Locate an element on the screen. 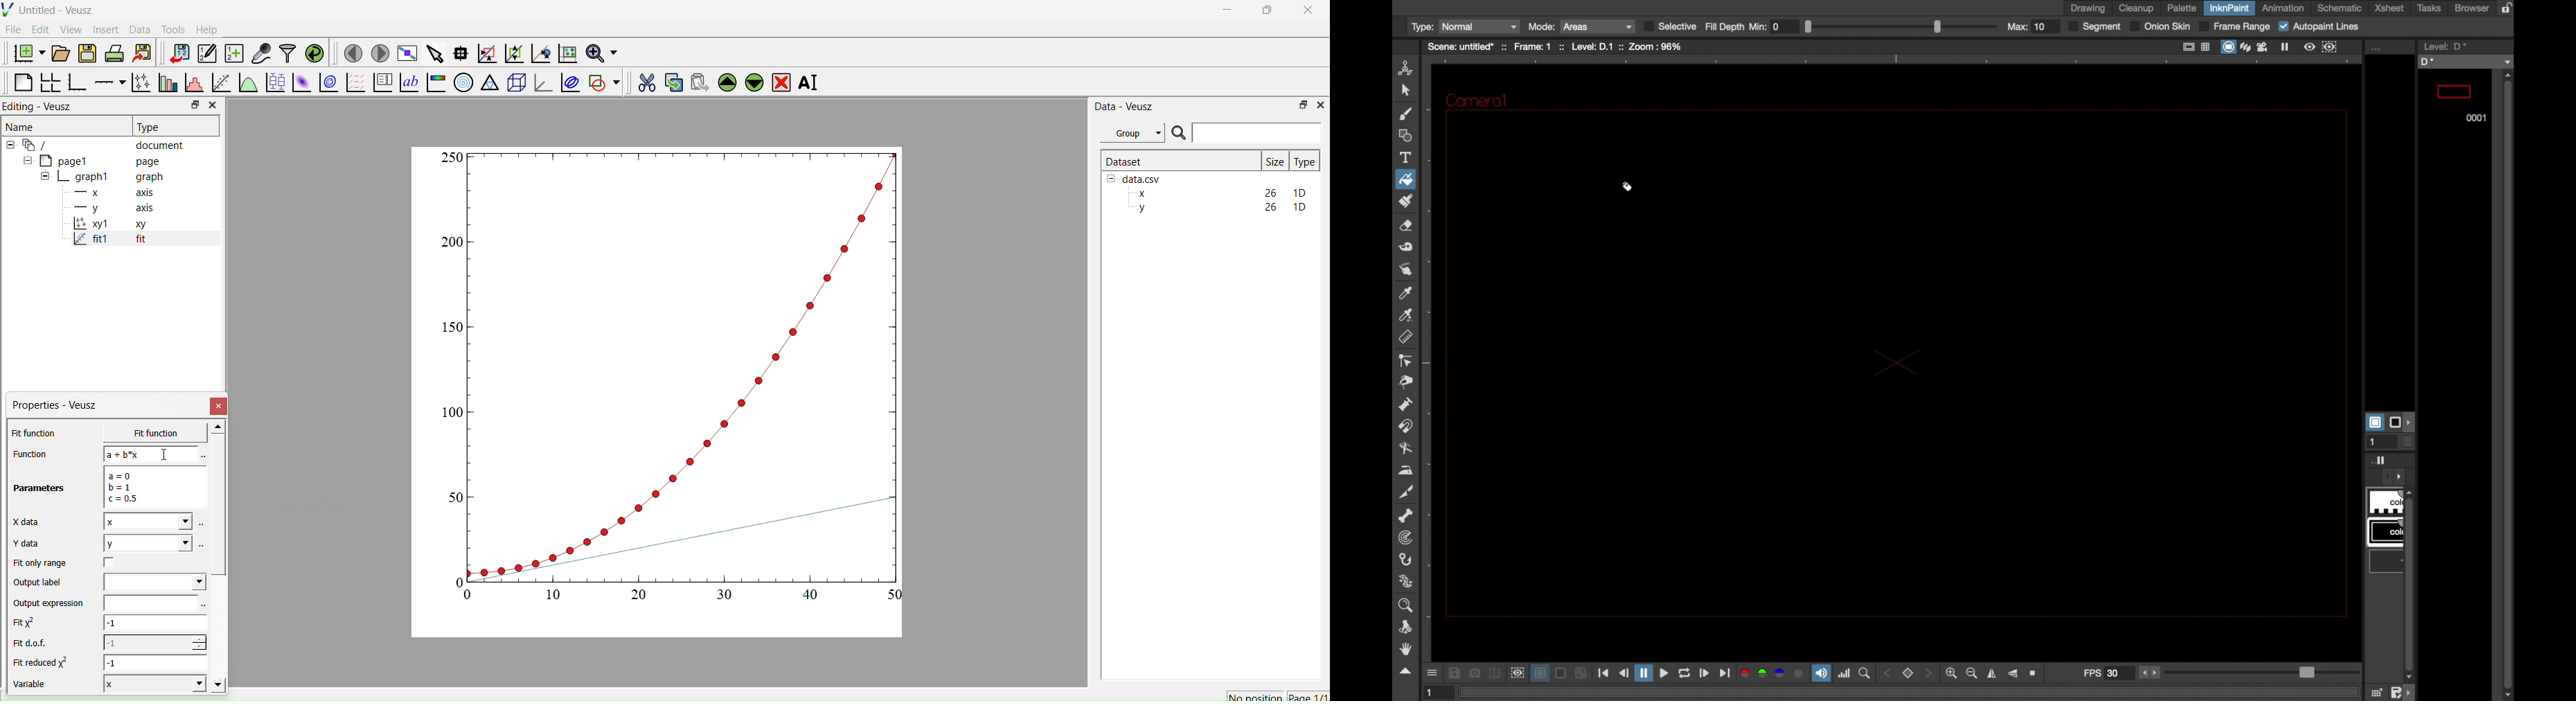 The height and width of the screenshot is (728, 2576). inknpaint is located at coordinates (2229, 8).